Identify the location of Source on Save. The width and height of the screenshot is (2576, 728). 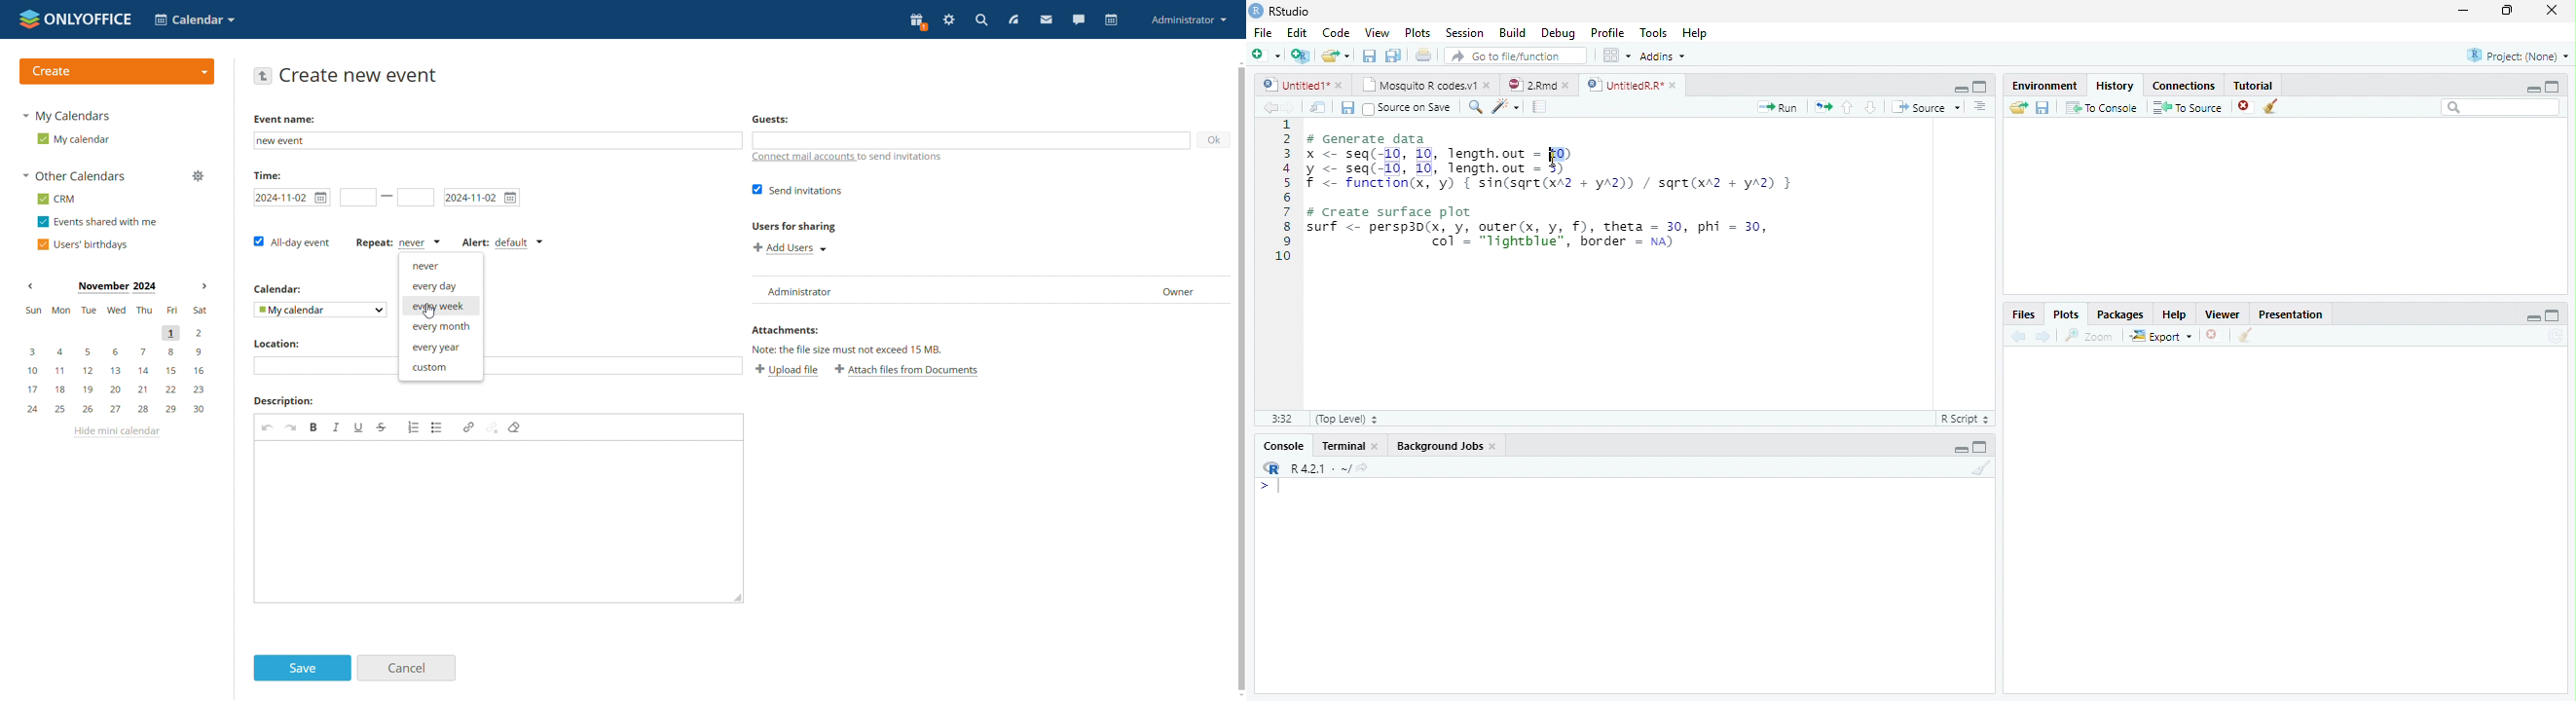
(1409, 107).